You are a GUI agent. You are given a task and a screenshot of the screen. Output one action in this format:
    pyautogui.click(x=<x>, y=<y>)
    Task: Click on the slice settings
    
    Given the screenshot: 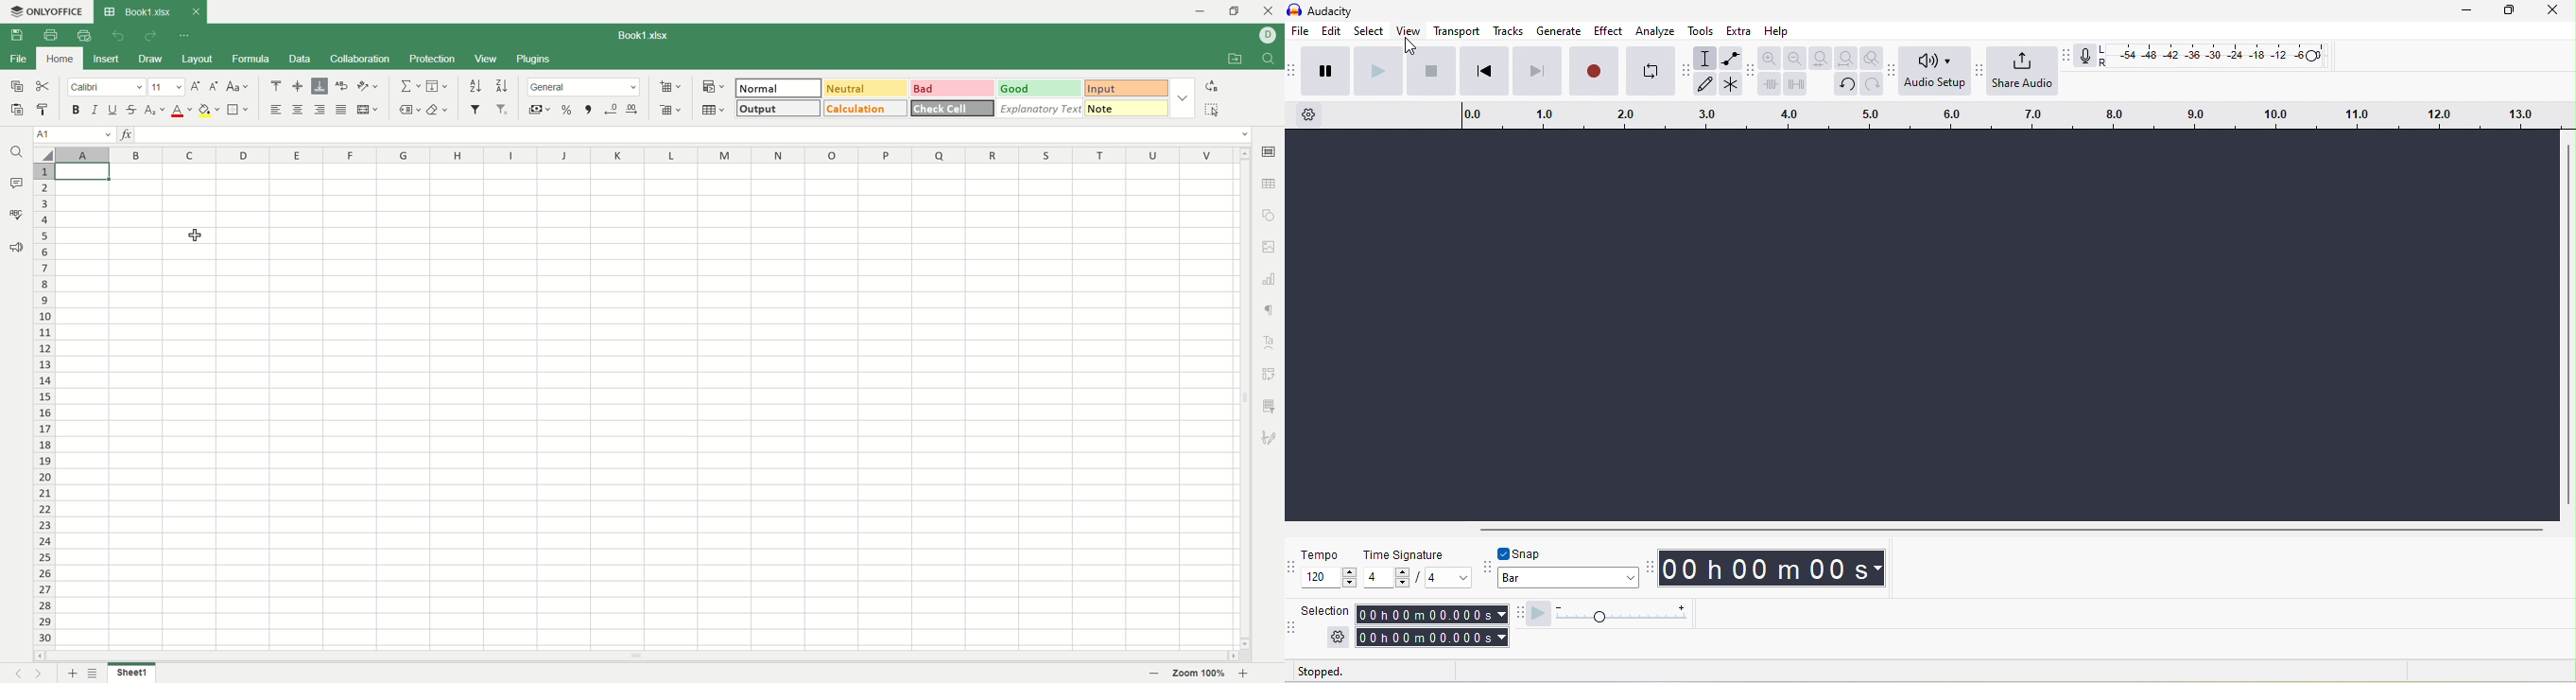 What is the action you would take?
    pyautogui.click(x=1271, y=404)
    